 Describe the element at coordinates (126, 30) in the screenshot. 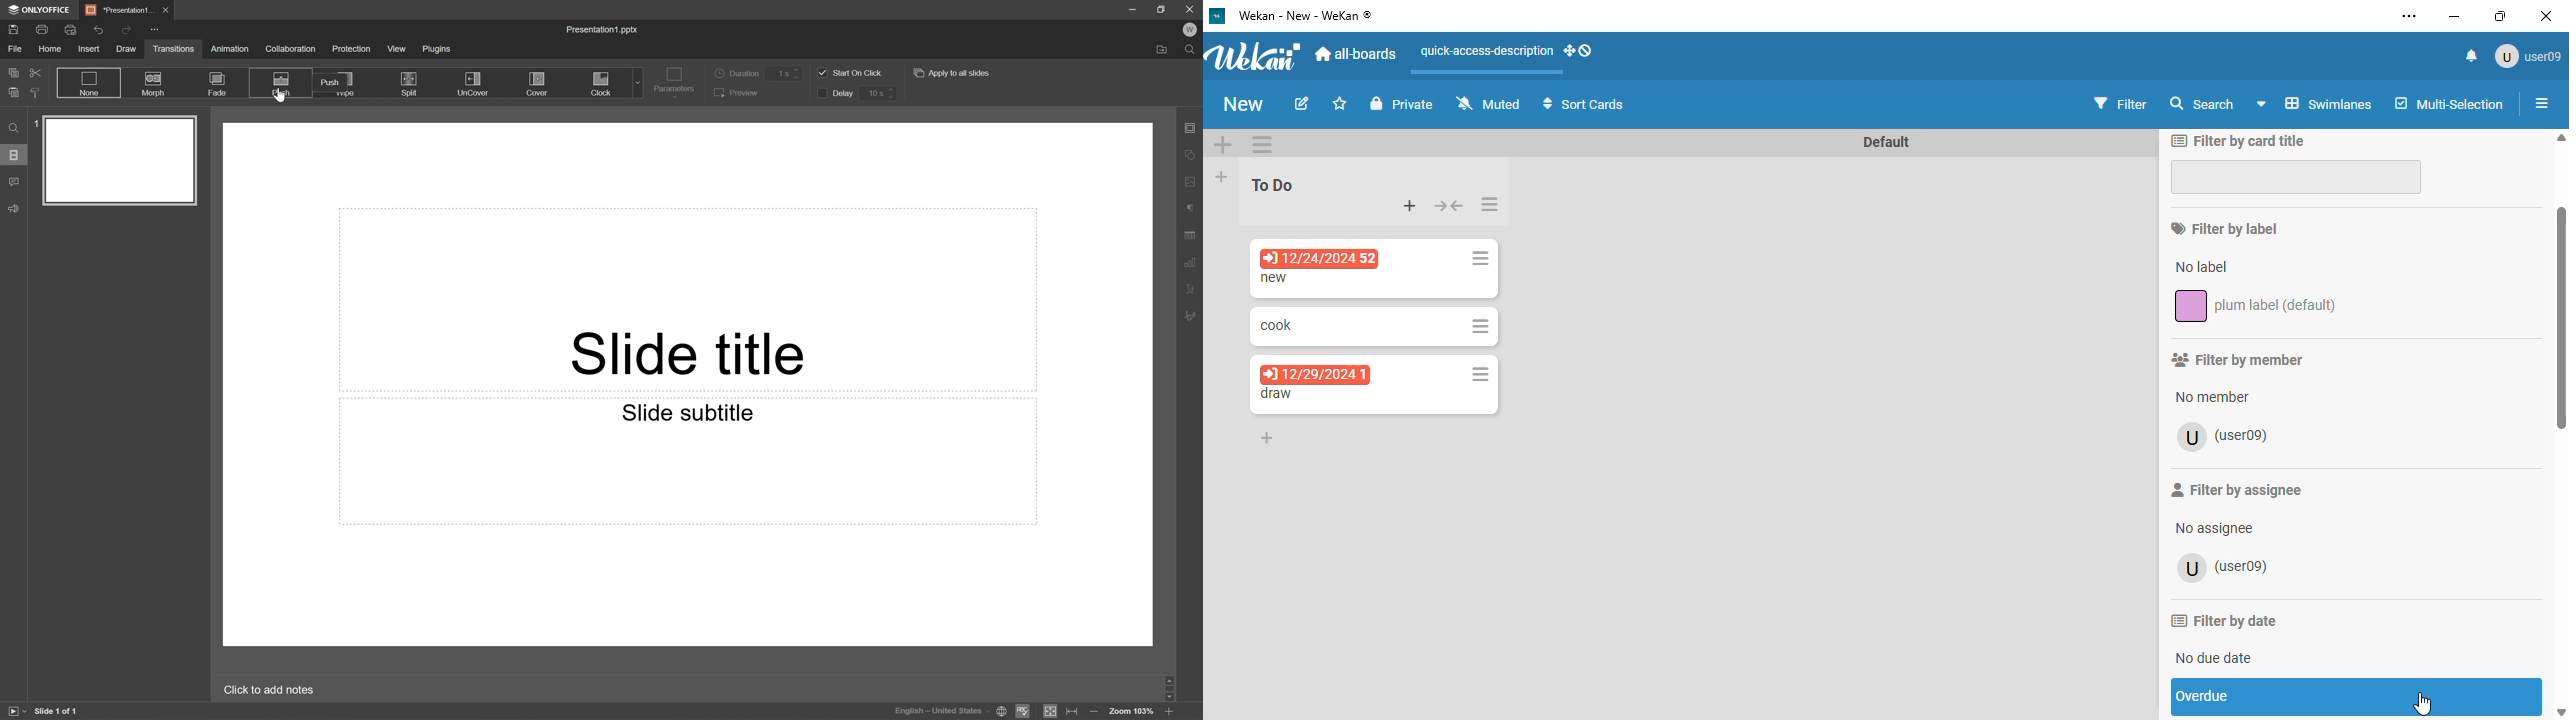

I see `Redo` at that location.